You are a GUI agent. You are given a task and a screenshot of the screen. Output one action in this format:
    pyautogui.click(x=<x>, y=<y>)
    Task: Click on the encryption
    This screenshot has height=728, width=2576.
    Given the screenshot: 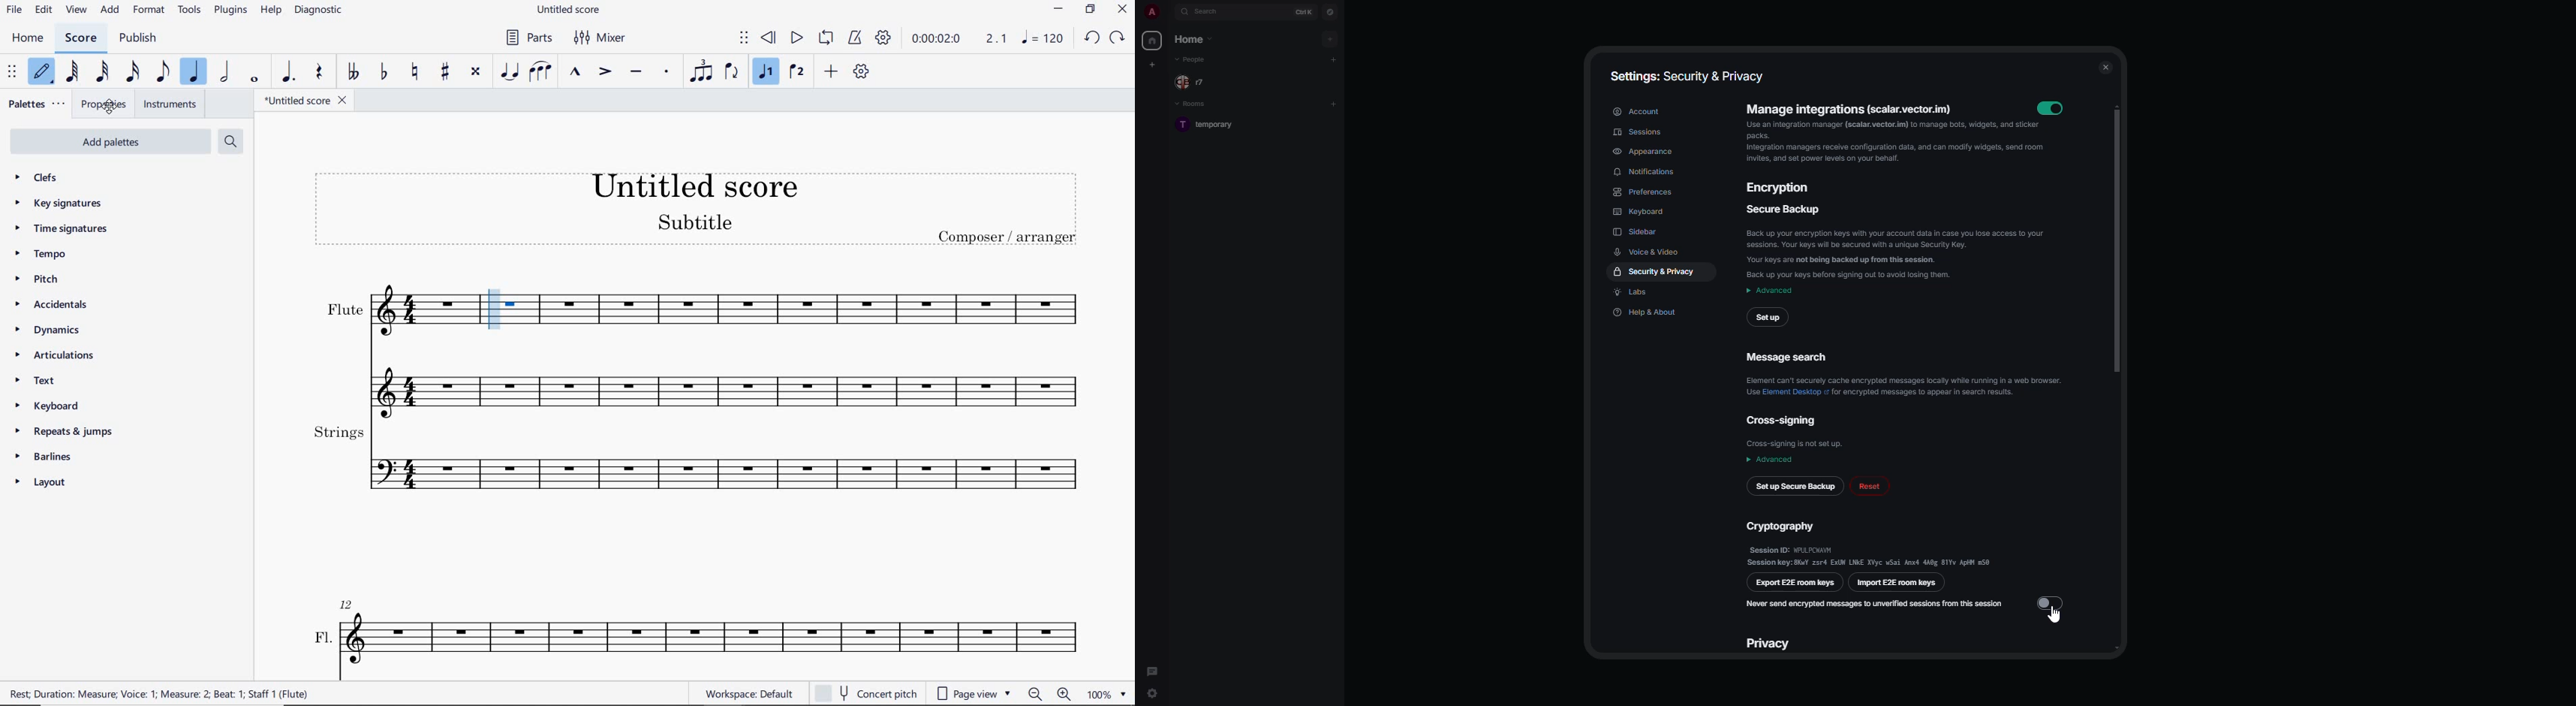 What is the action you would take?
    pyautogui.click(x=1779, y=188)
    